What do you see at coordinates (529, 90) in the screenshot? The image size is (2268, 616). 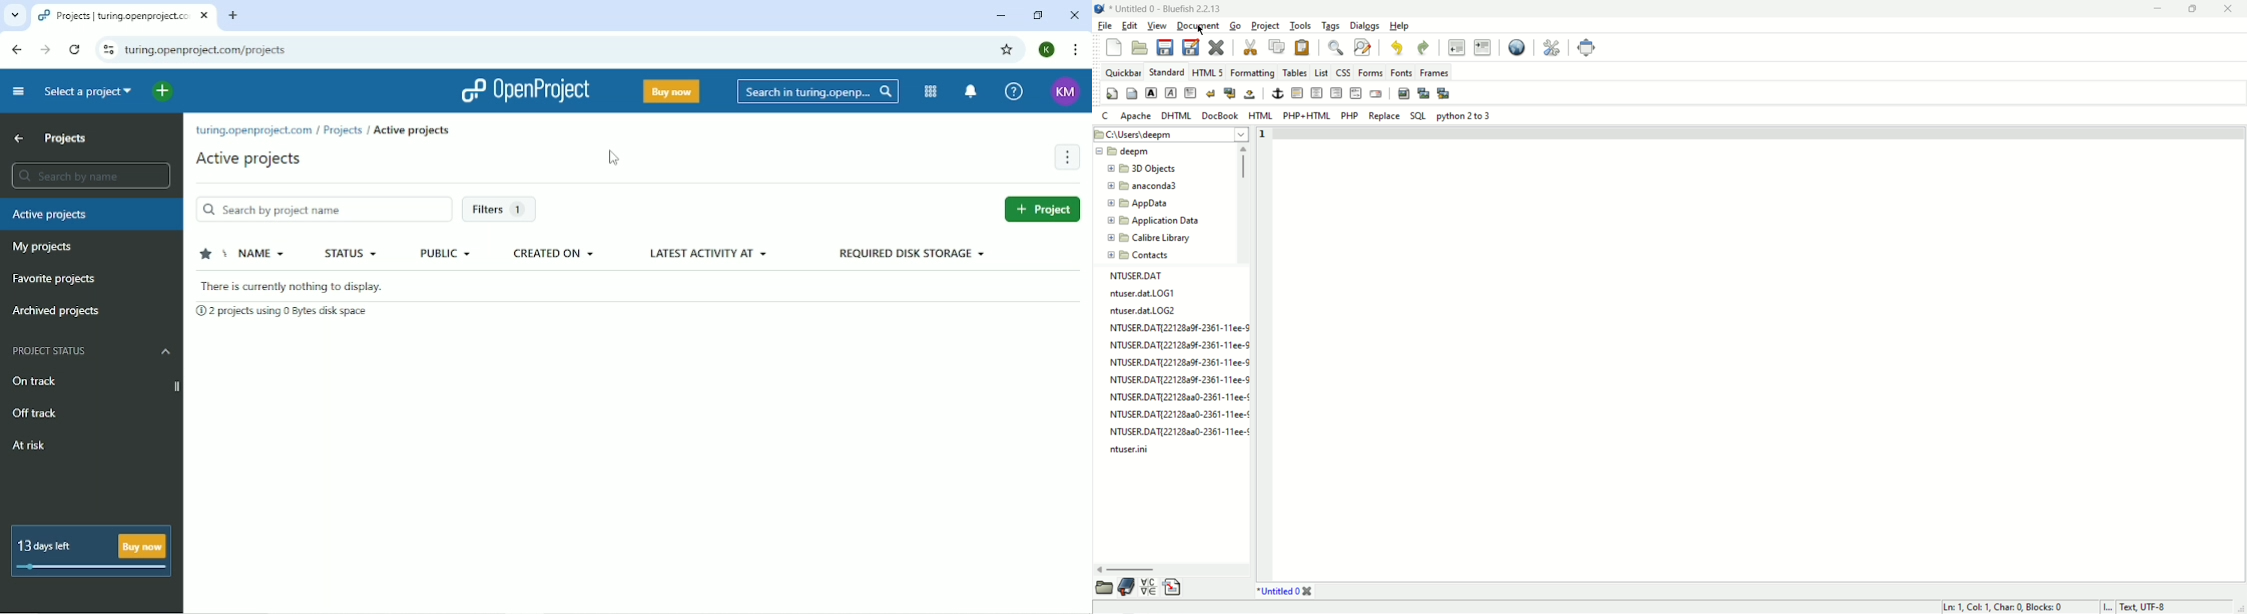 I see `OpenProject` at bounding box center [529, 90].